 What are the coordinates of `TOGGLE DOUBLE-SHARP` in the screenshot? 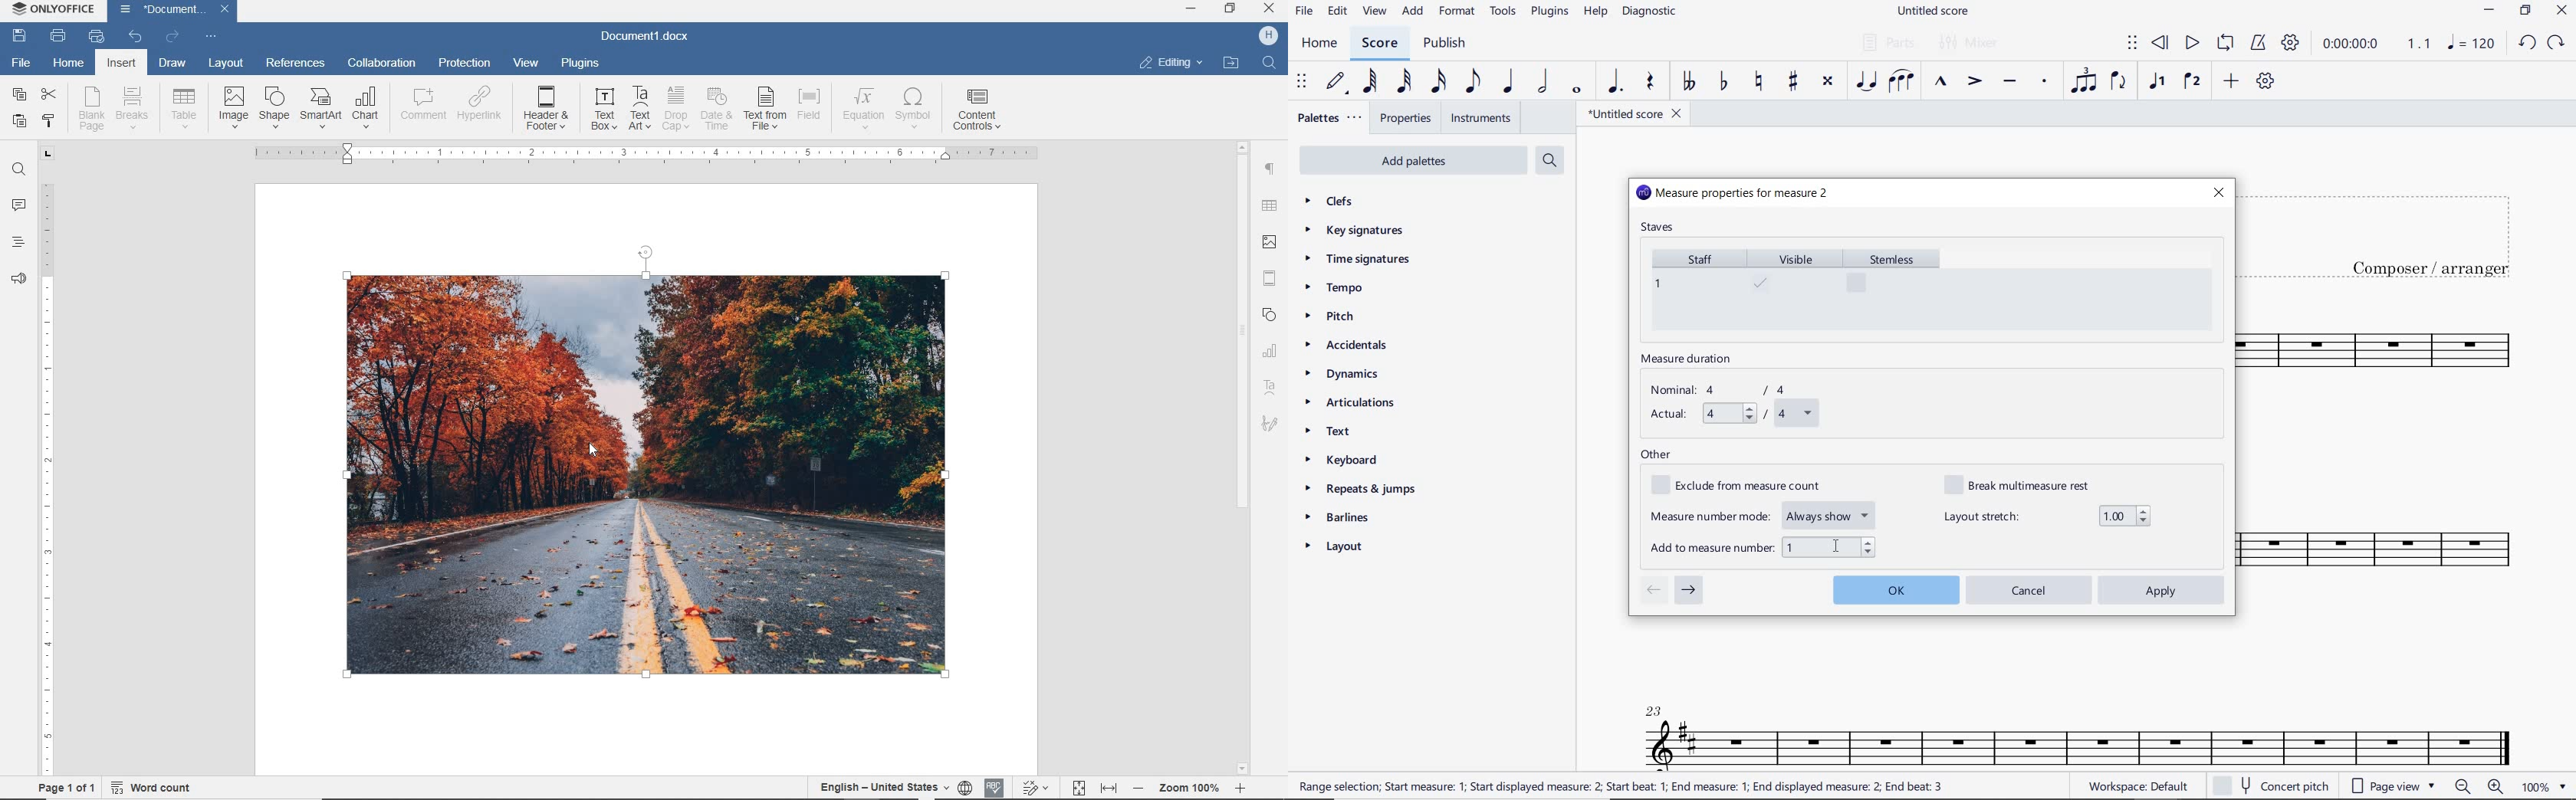 It's located at (1827, 81).